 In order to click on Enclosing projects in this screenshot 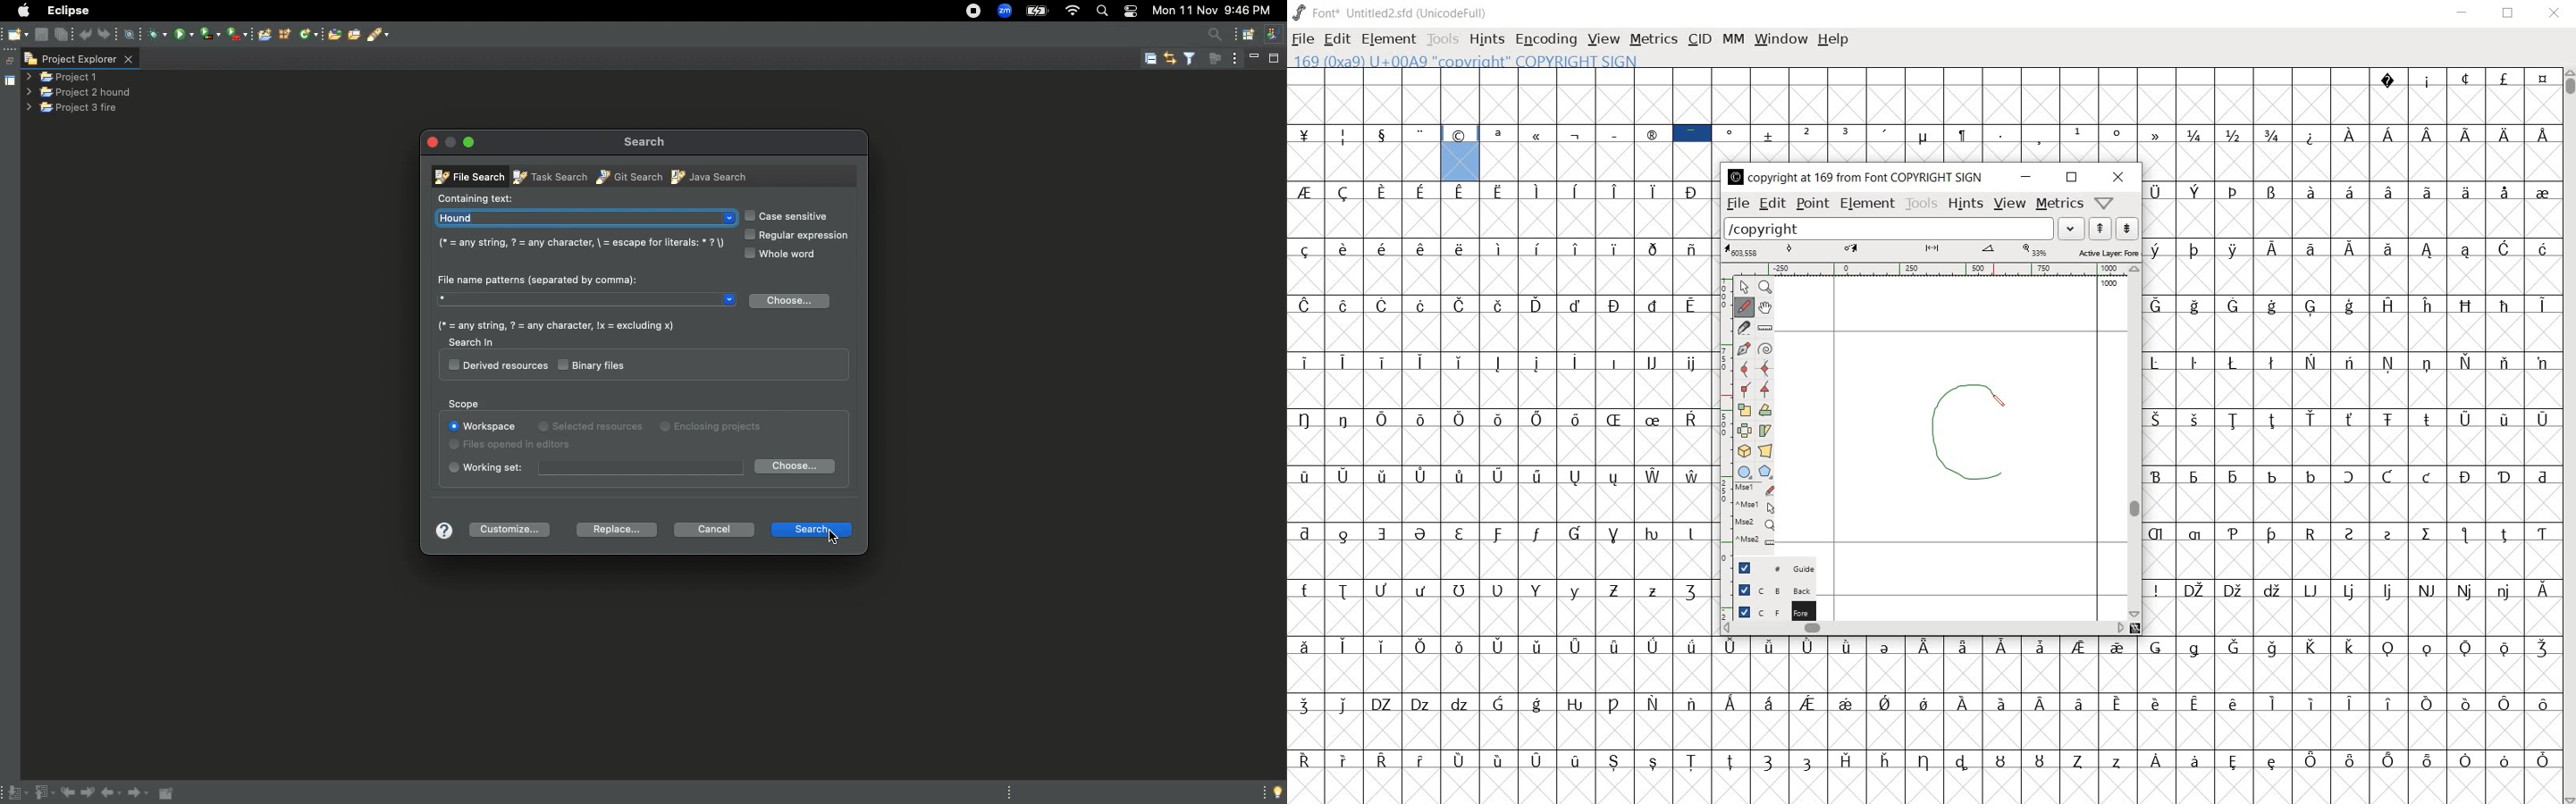, I will do `click(714, 429)`.